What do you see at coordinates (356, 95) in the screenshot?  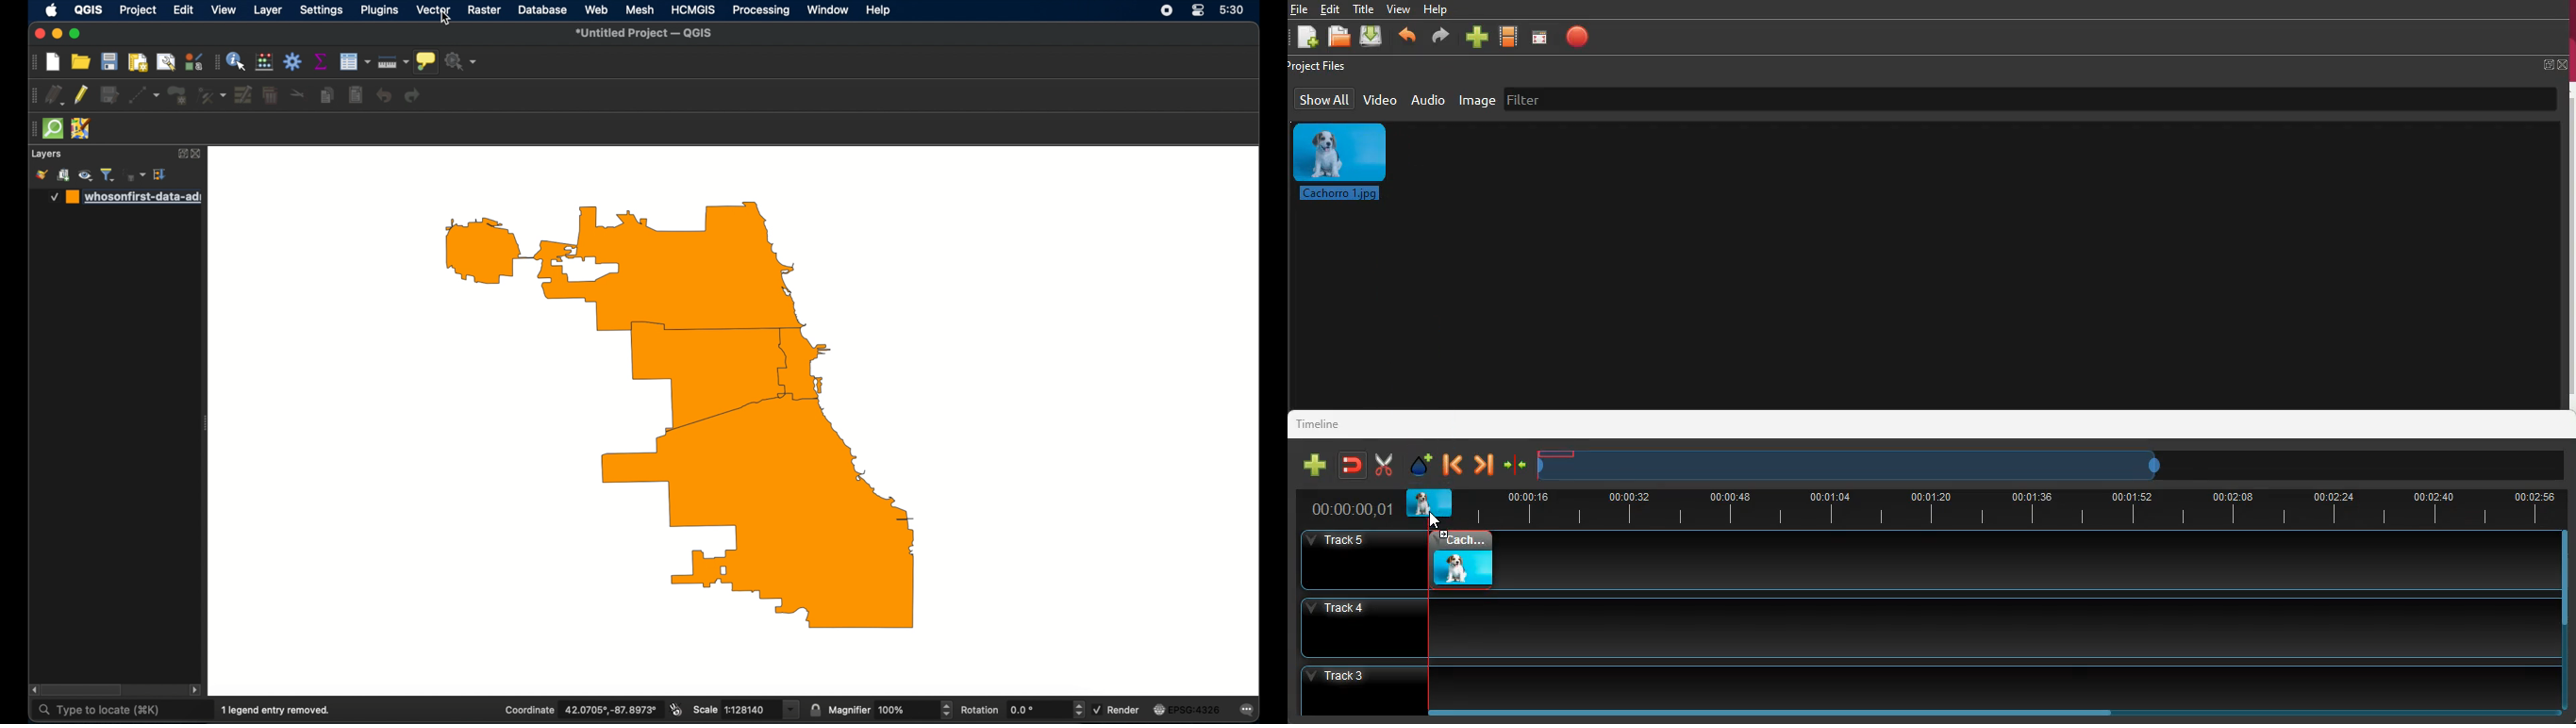 I see `paste features` at bounding box center [356, 95].